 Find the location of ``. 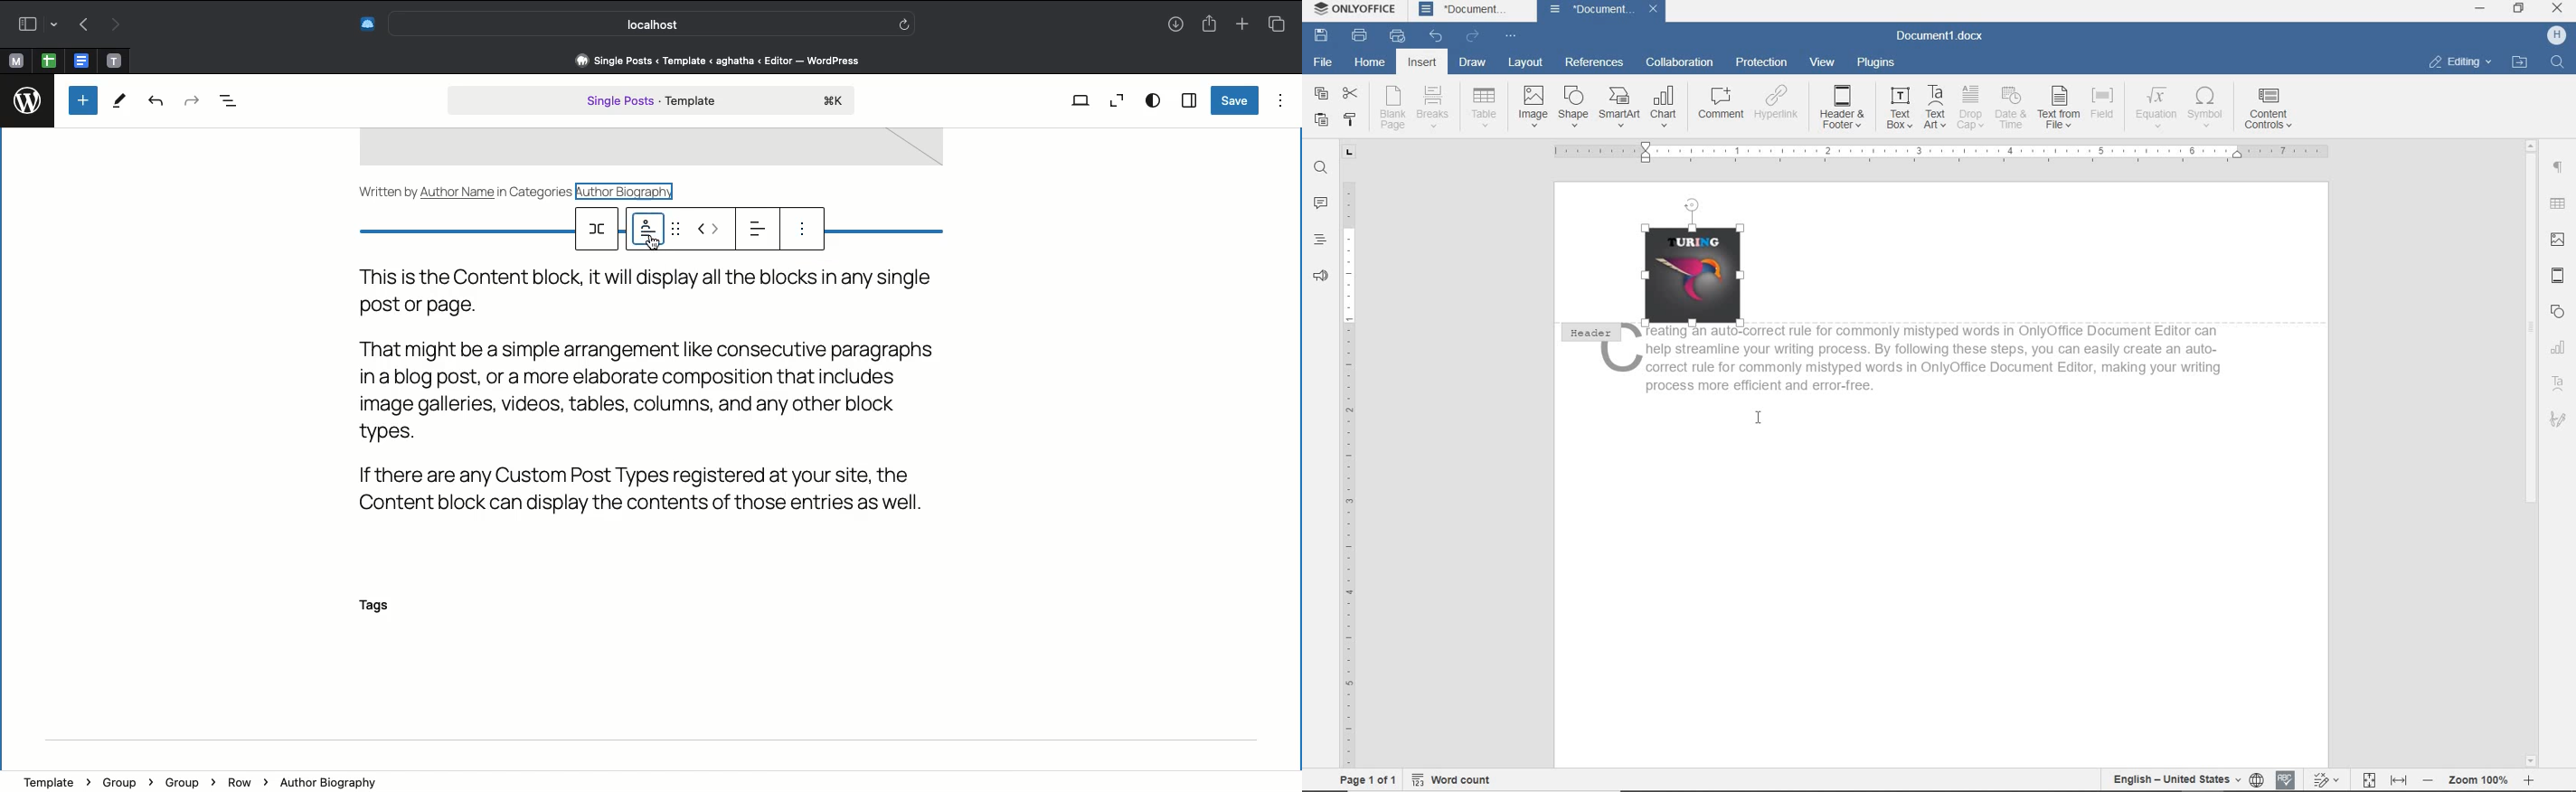

 is located at coordinates (1900, 108).